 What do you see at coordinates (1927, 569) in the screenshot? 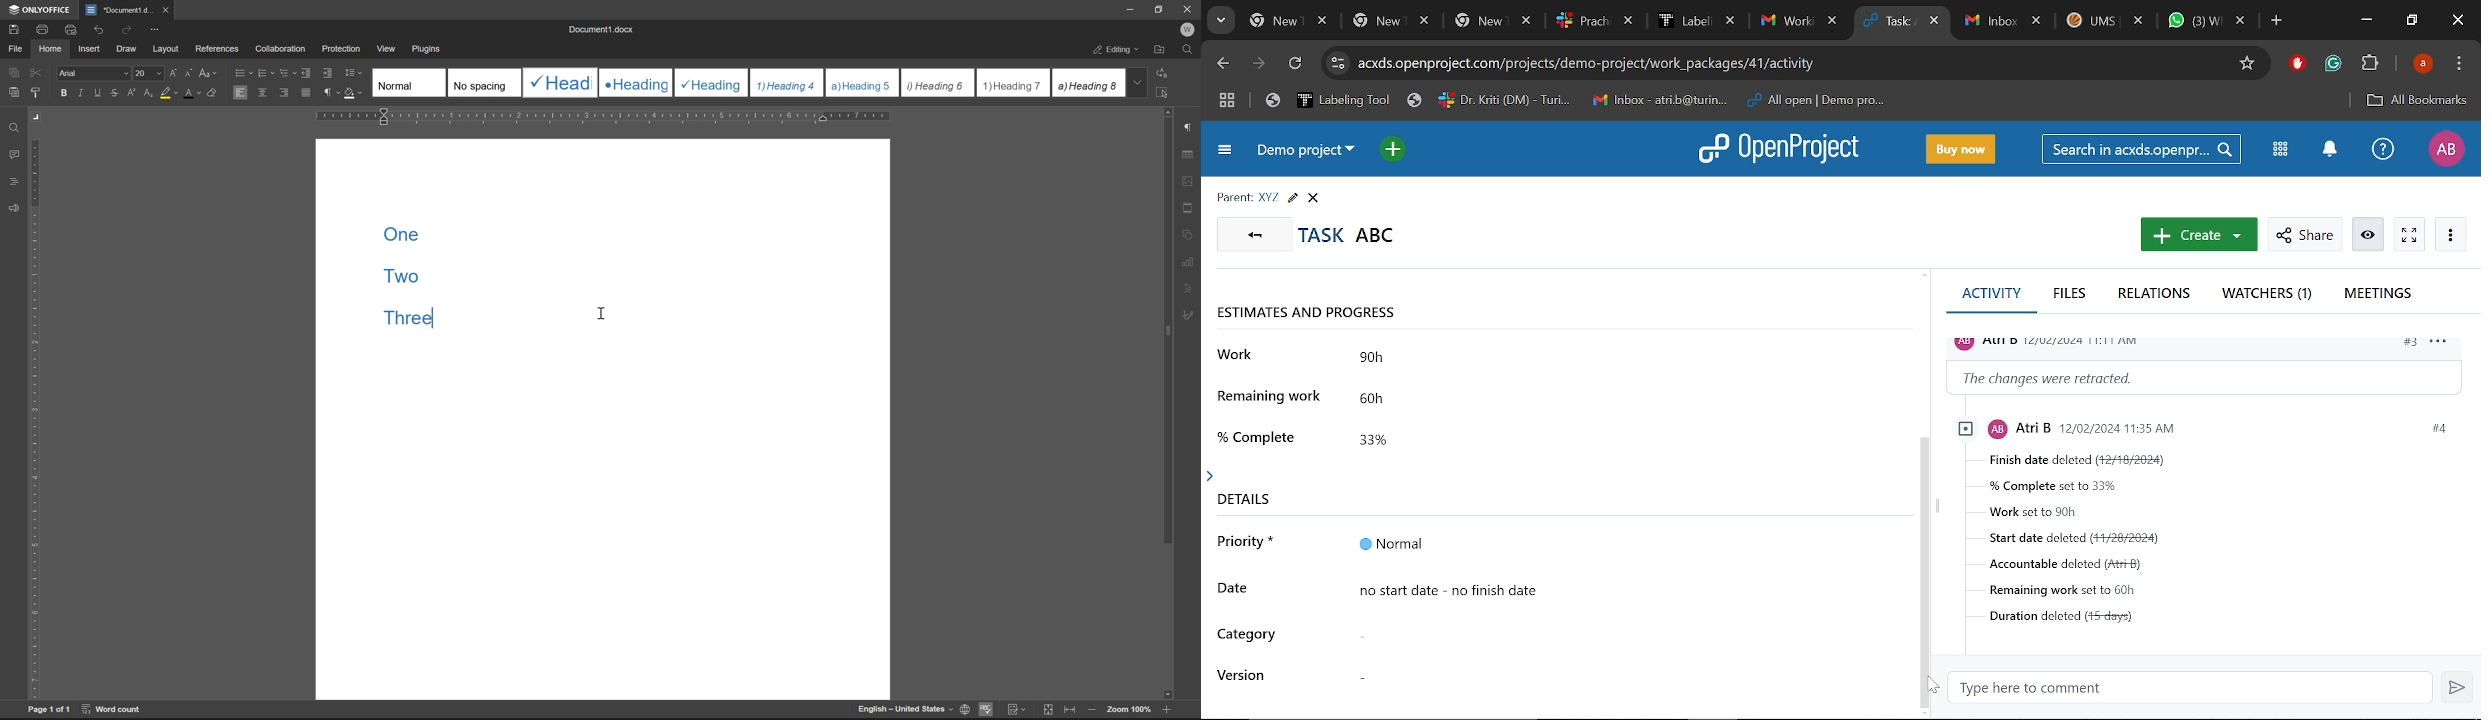
I see `scrollbar` at bounding box center [1927, 569].